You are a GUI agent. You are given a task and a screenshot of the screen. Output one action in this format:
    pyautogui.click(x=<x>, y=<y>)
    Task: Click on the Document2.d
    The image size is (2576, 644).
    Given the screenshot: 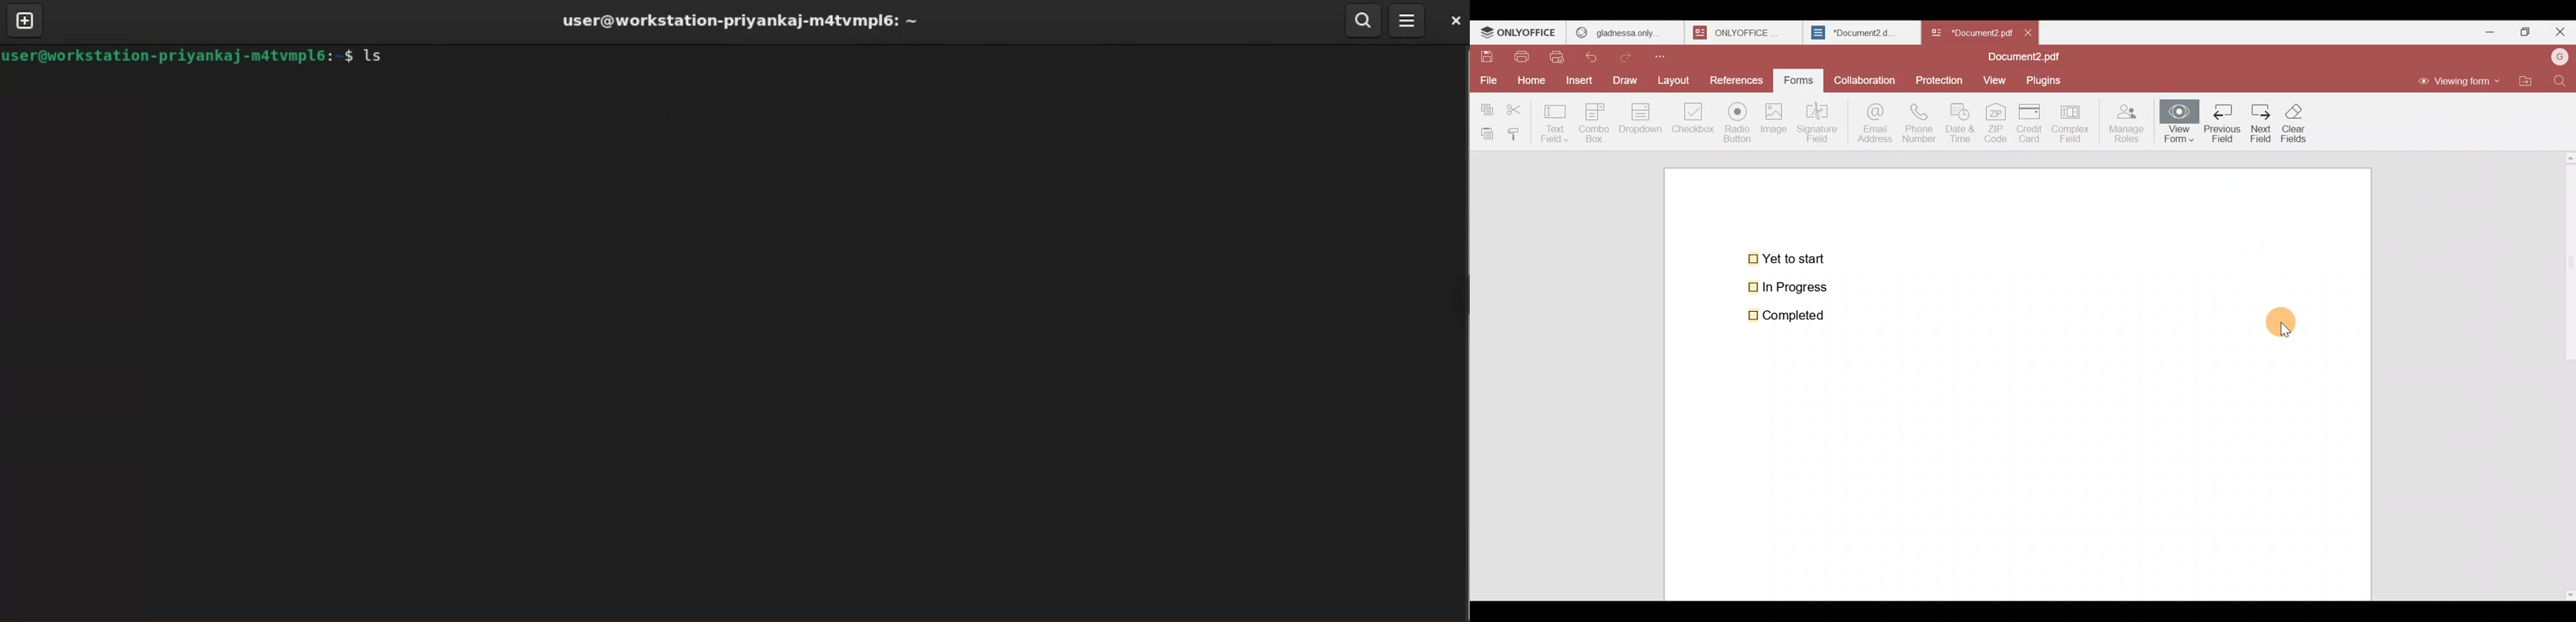 What is the action you would take?
    pyautogui.click(x=1861, y=36)
    